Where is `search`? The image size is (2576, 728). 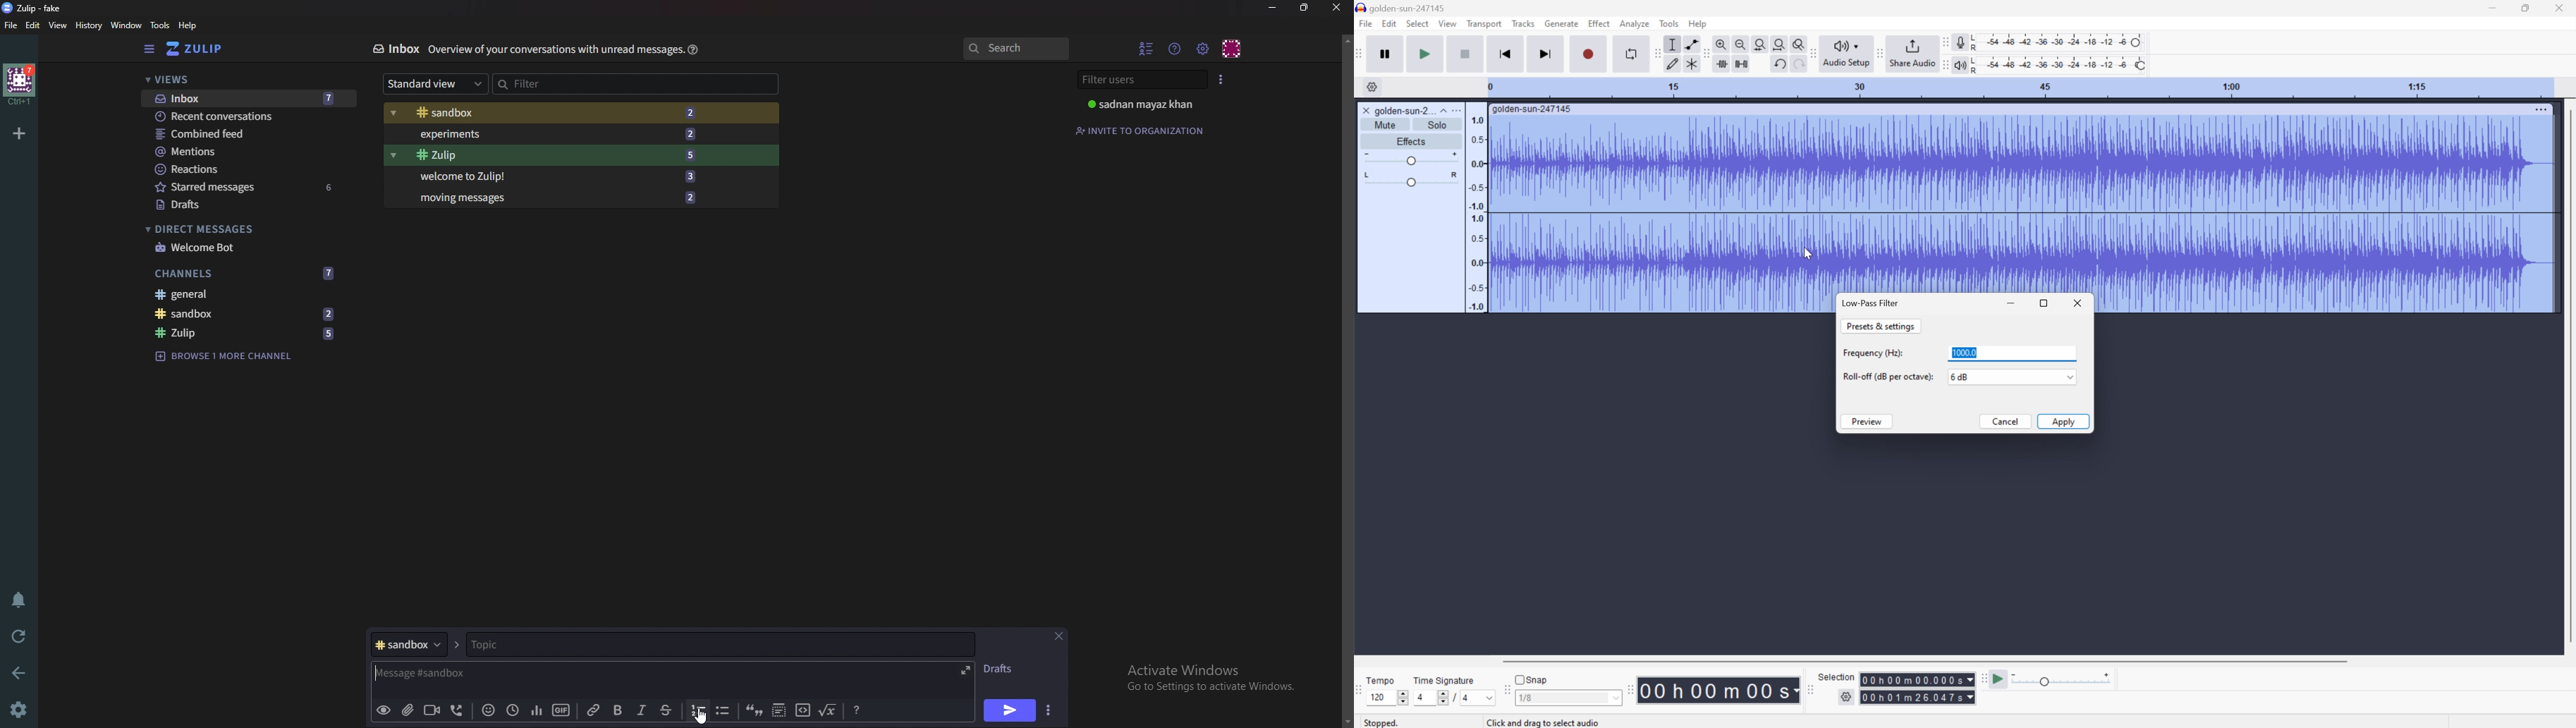 search is located at coordinates (1015, 49).